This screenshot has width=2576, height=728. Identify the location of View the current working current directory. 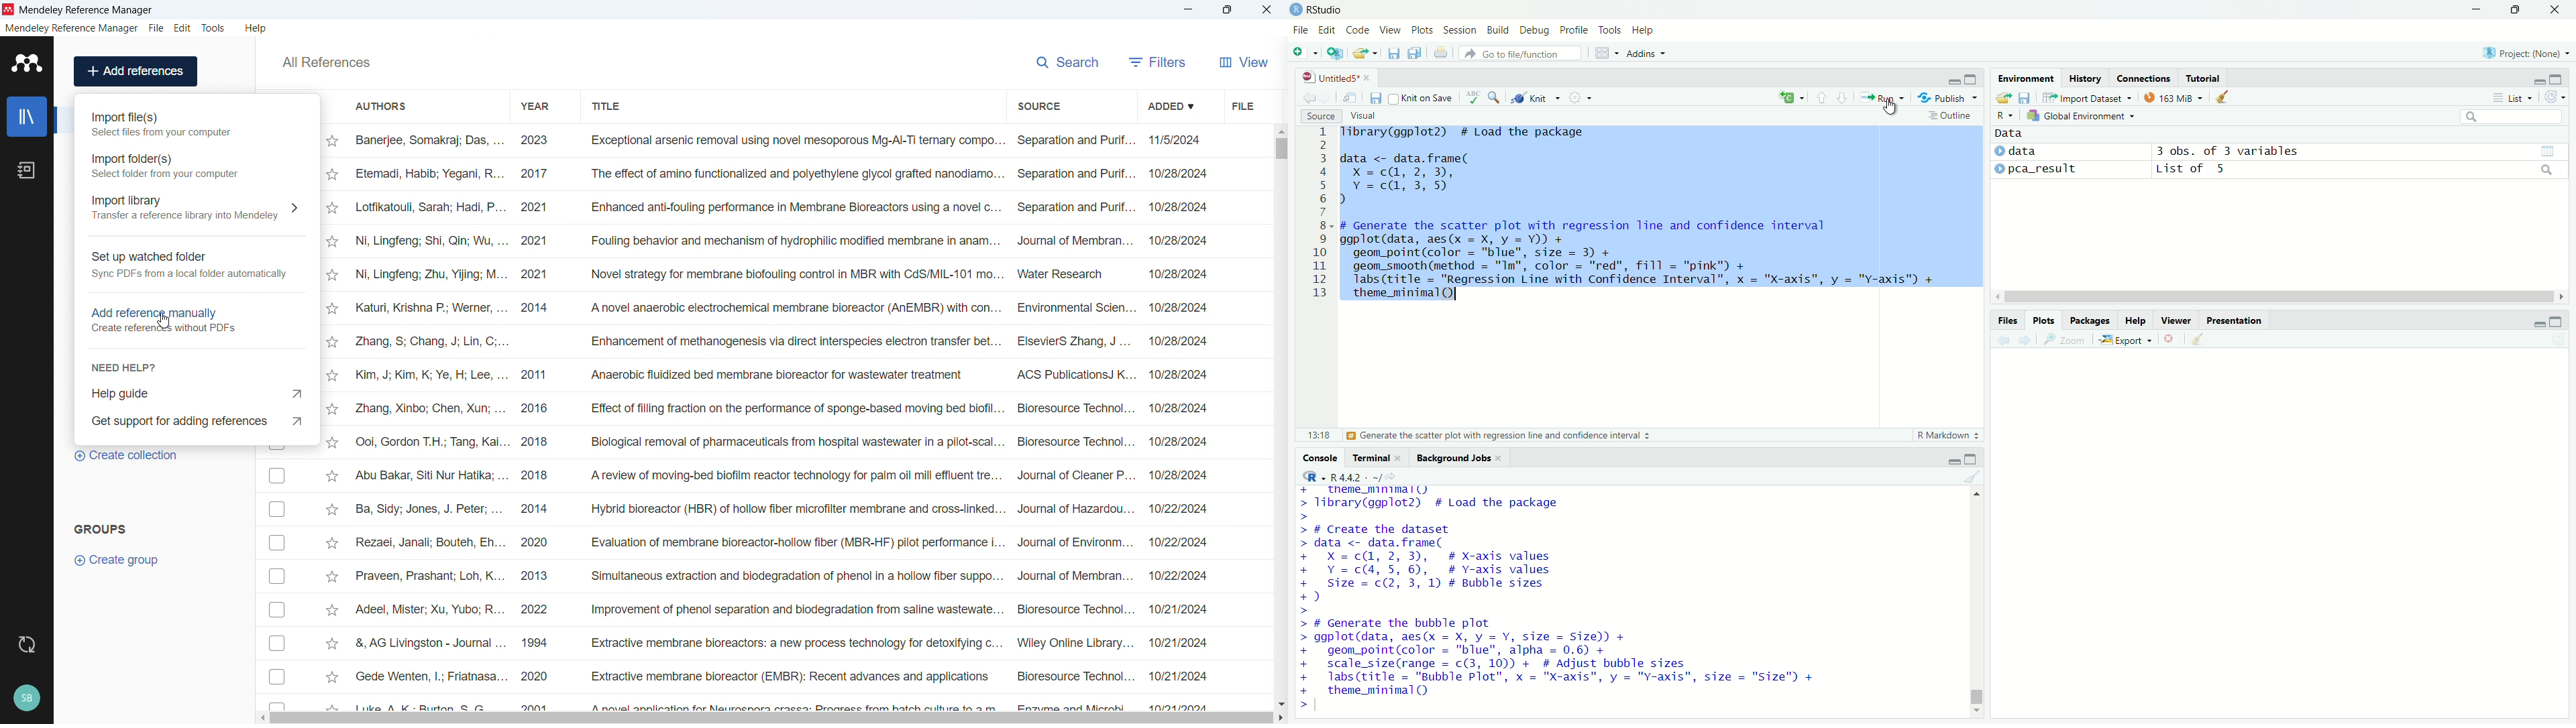
(1390, 476).